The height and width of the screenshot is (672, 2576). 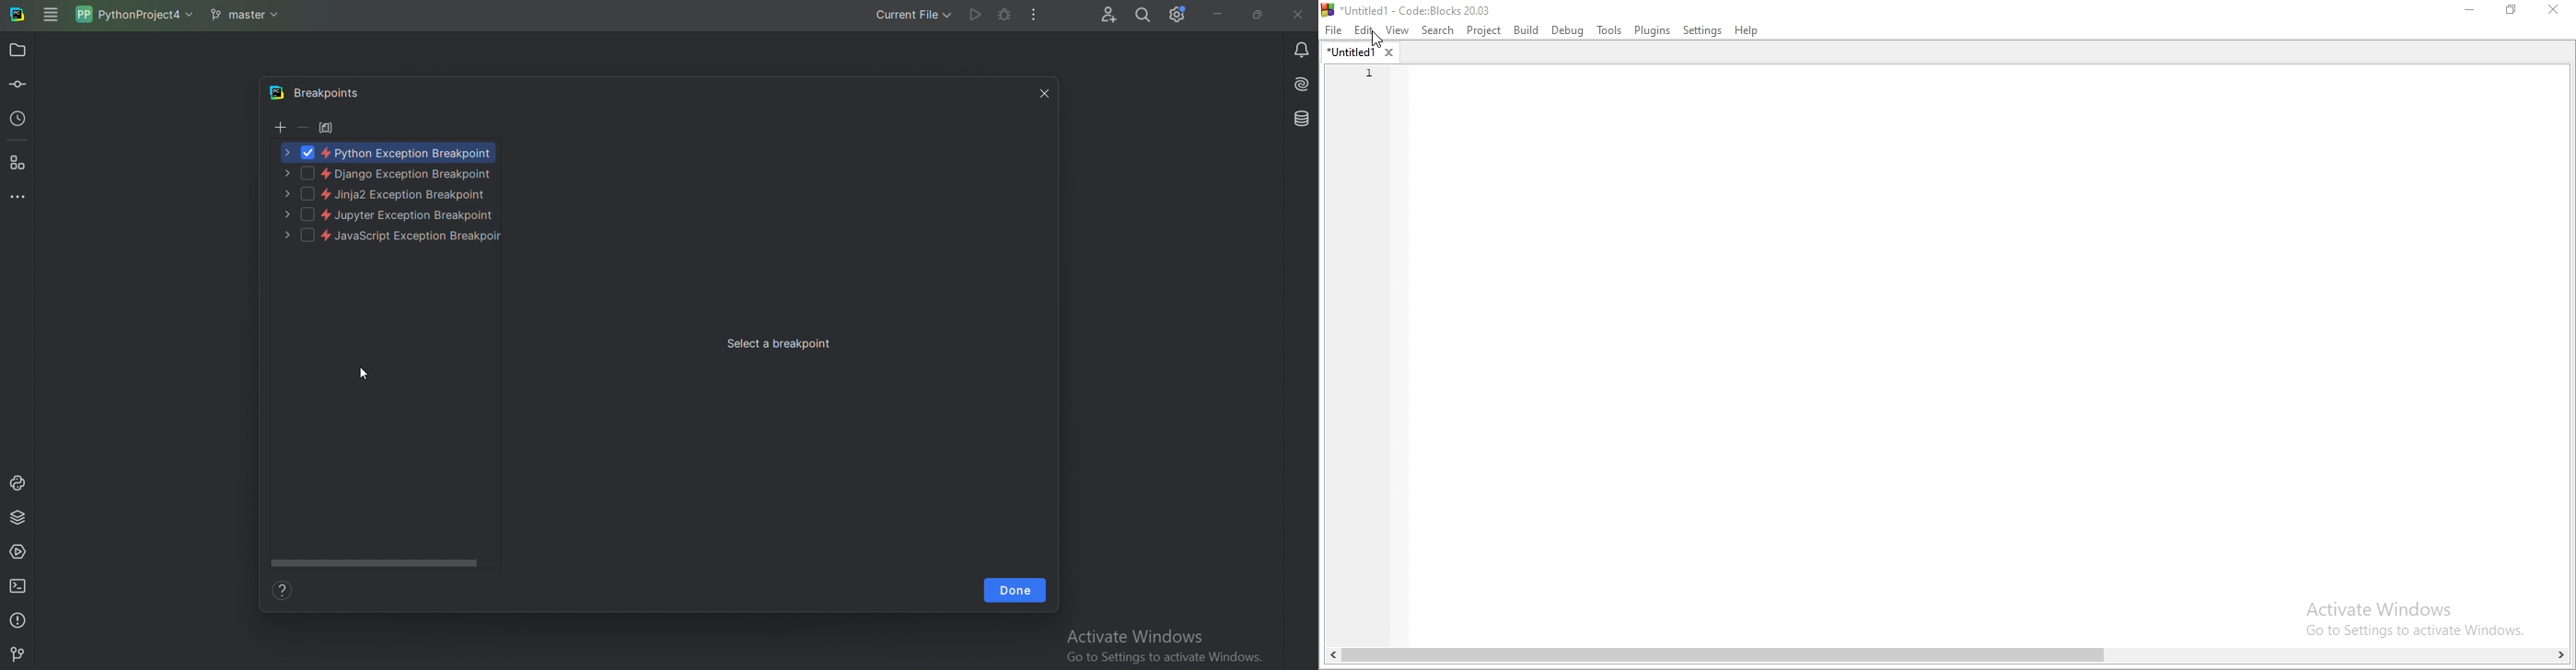 I want to click on Python Exception Breakpoint, so click(x=389, y=152).